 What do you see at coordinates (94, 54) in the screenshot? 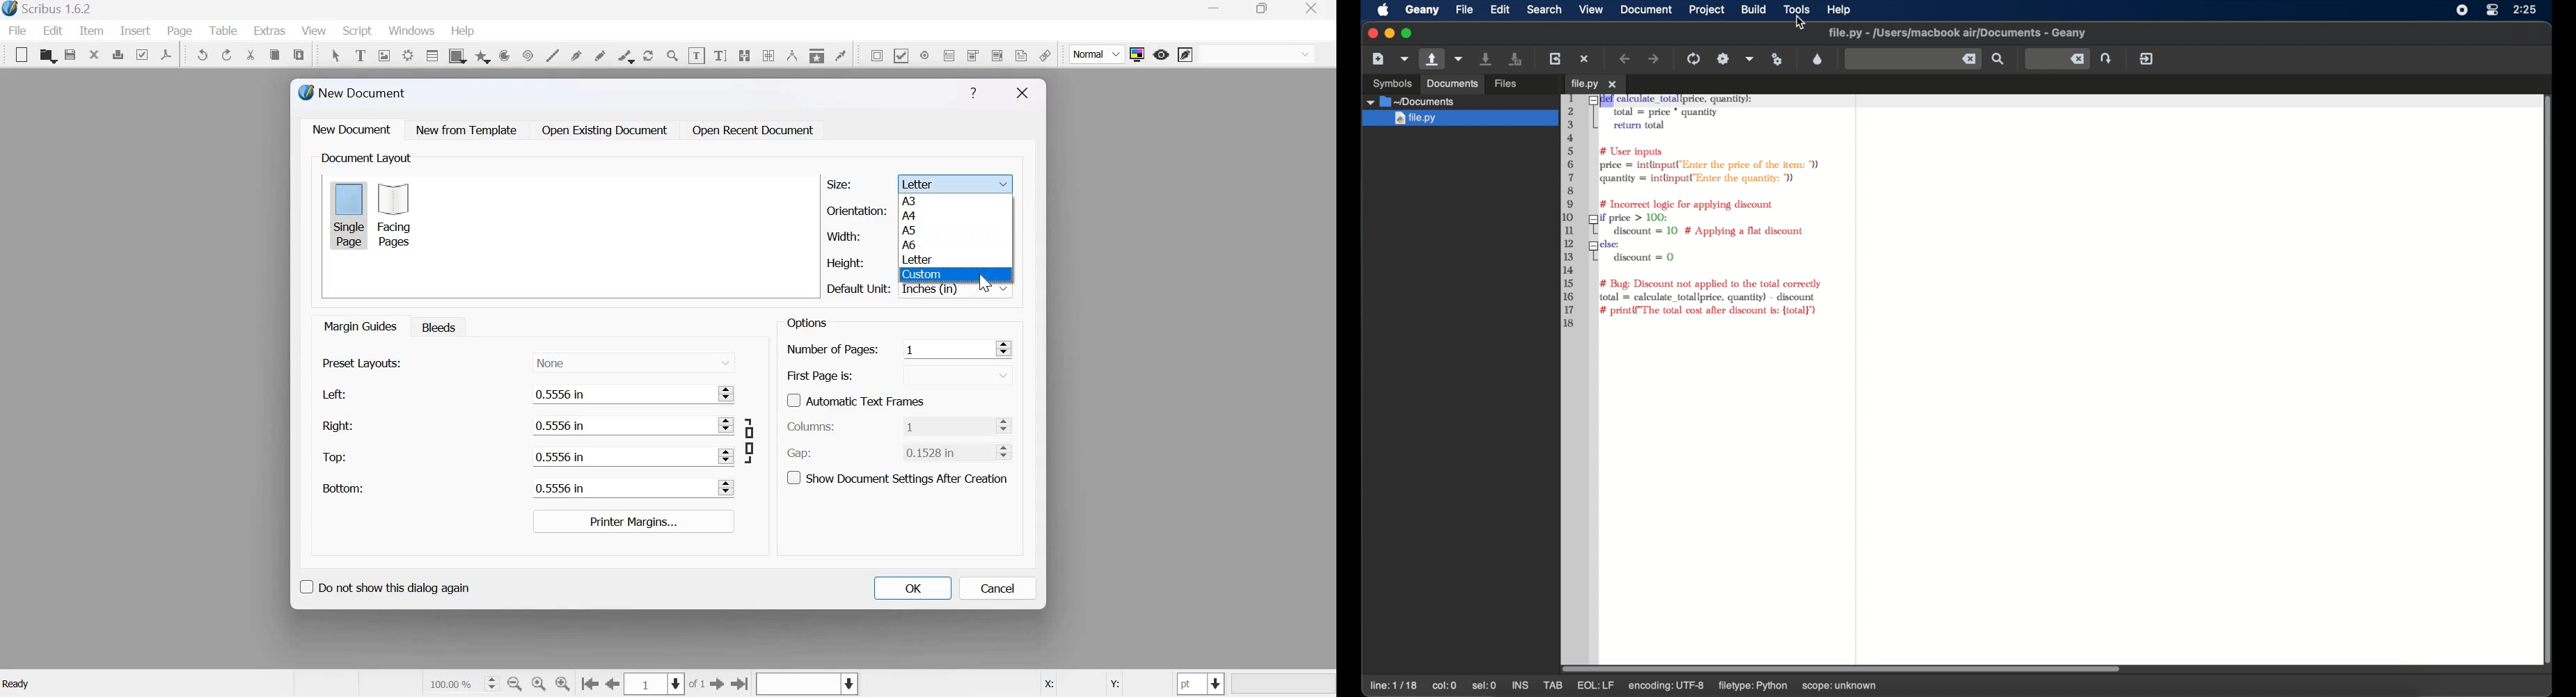
I see `close` at bounding box center [94, 54].